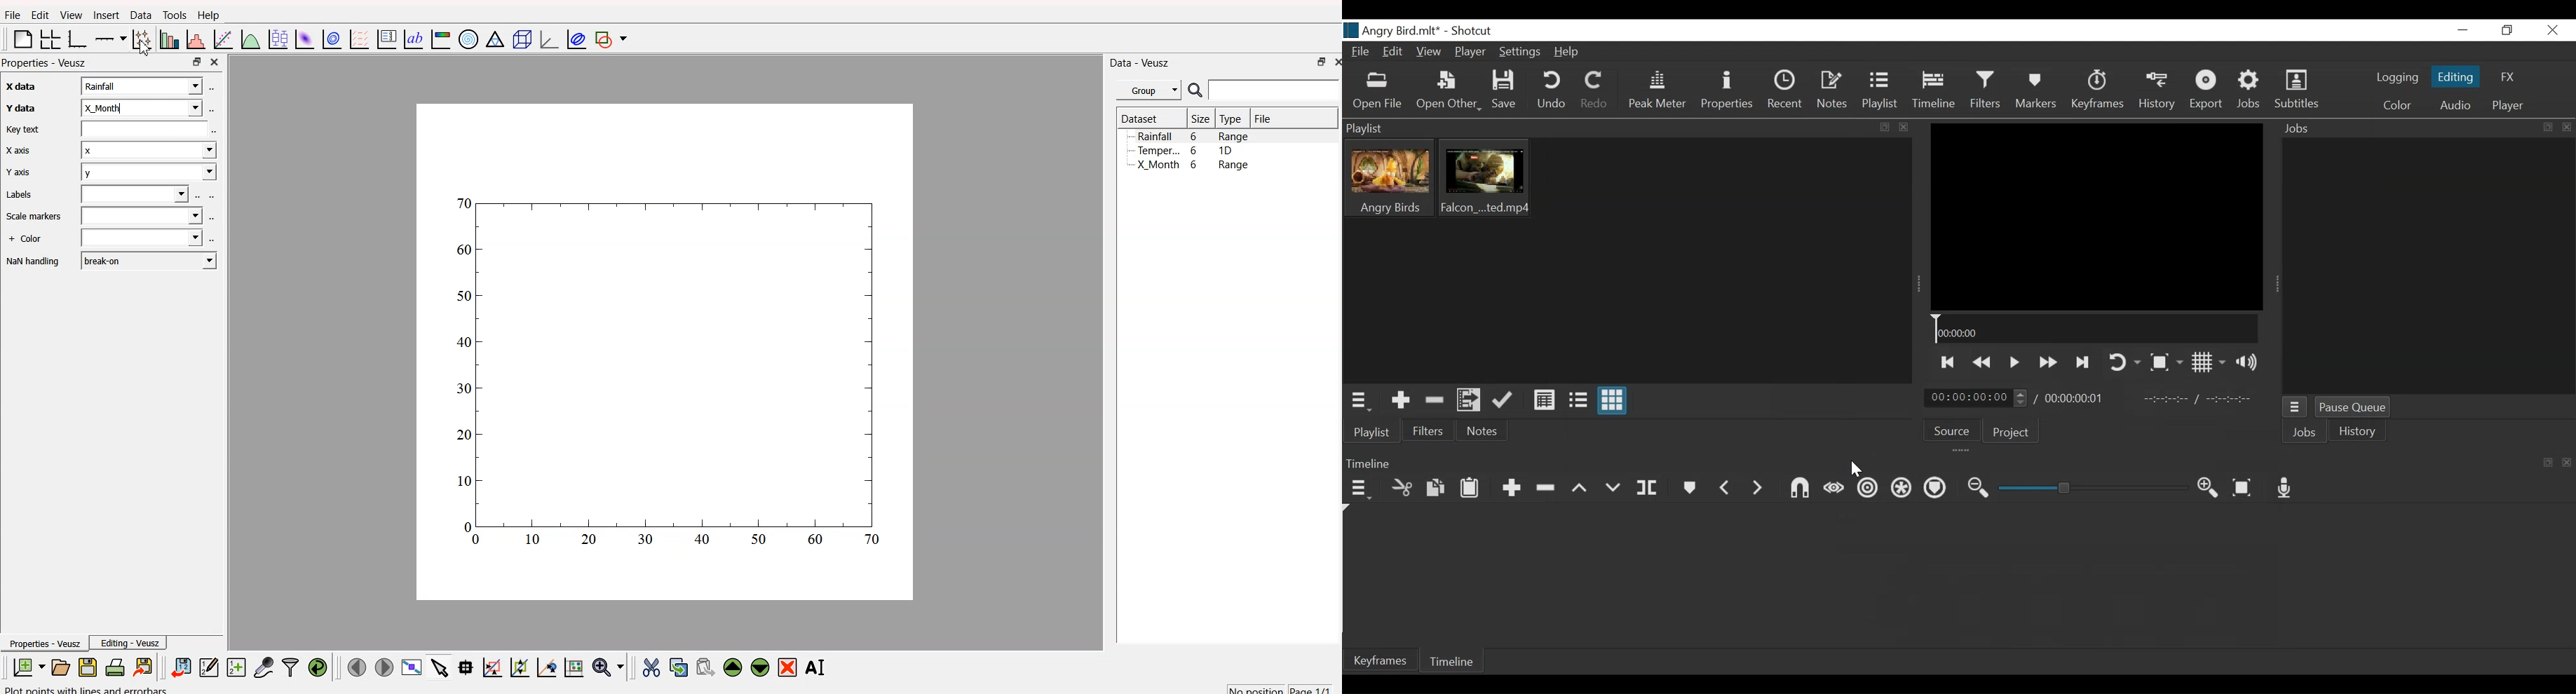  I want to click on Cut, so click(1402, 490).